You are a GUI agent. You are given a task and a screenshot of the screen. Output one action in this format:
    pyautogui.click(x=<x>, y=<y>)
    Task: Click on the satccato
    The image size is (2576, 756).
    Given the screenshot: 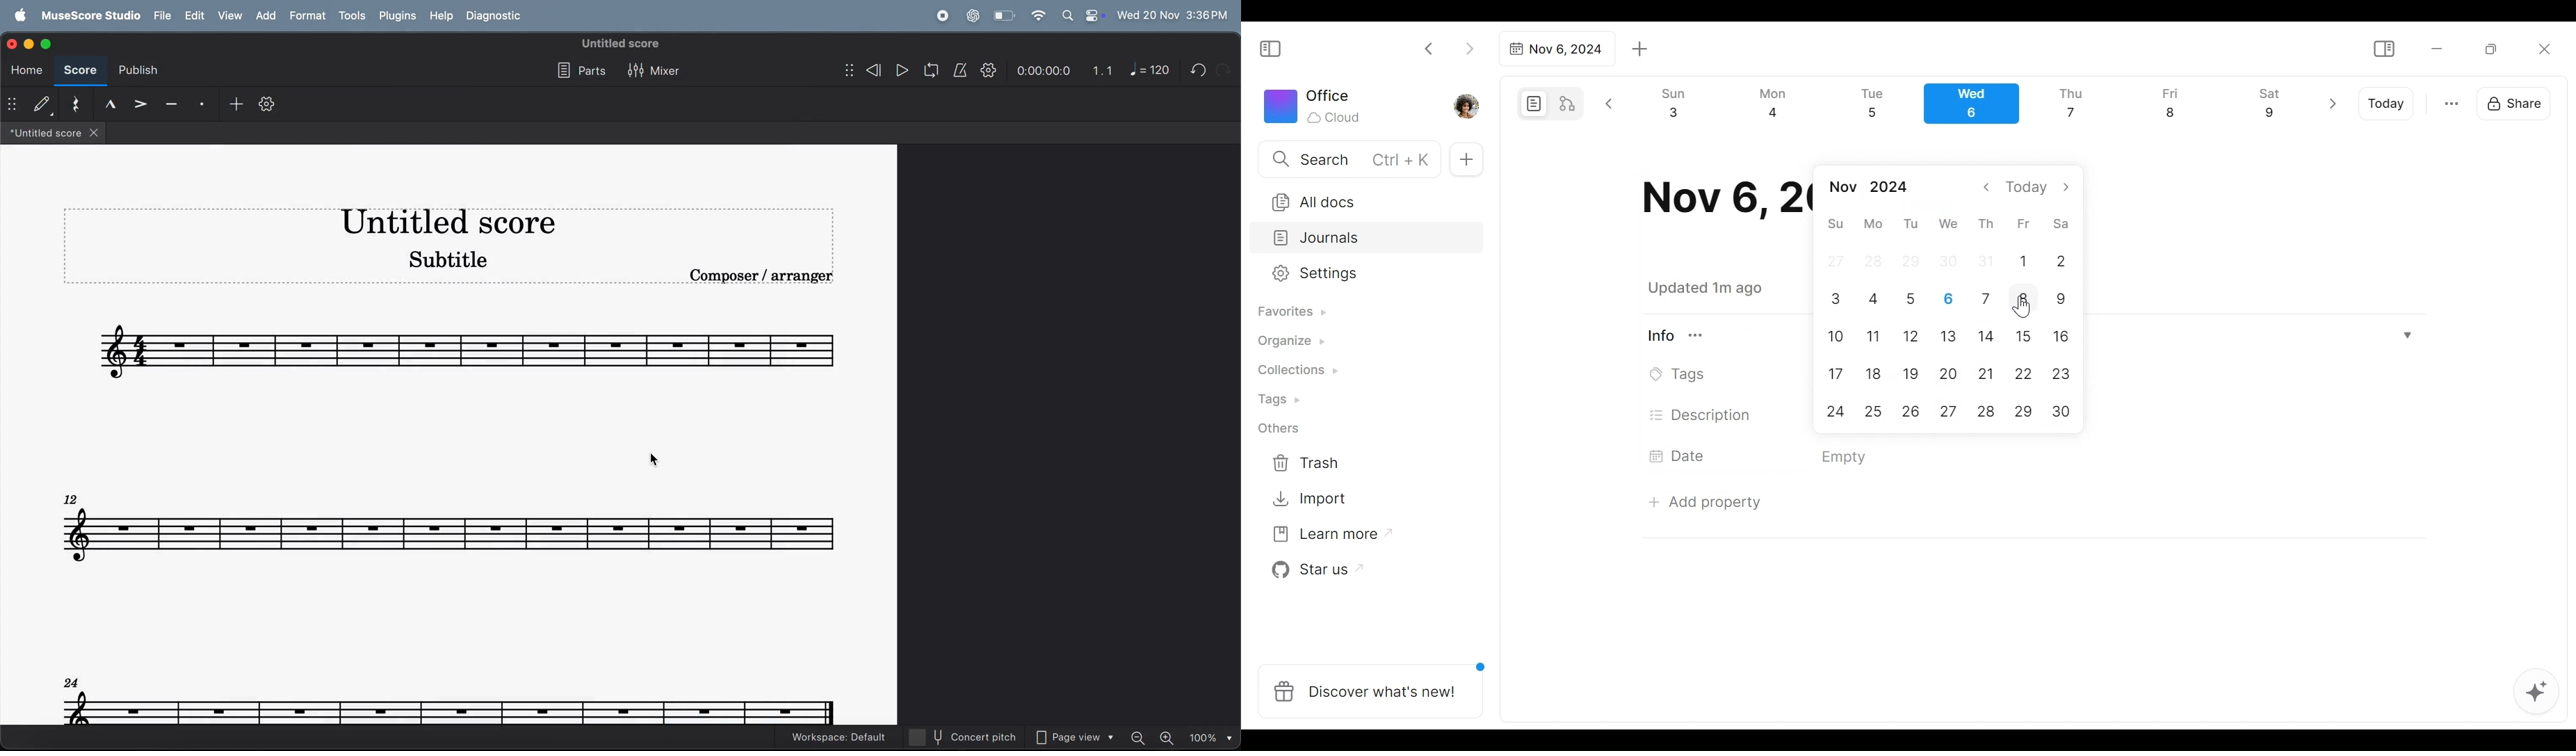 What is the action you would take?
    pyautogui.click(x=203, y=105)
    